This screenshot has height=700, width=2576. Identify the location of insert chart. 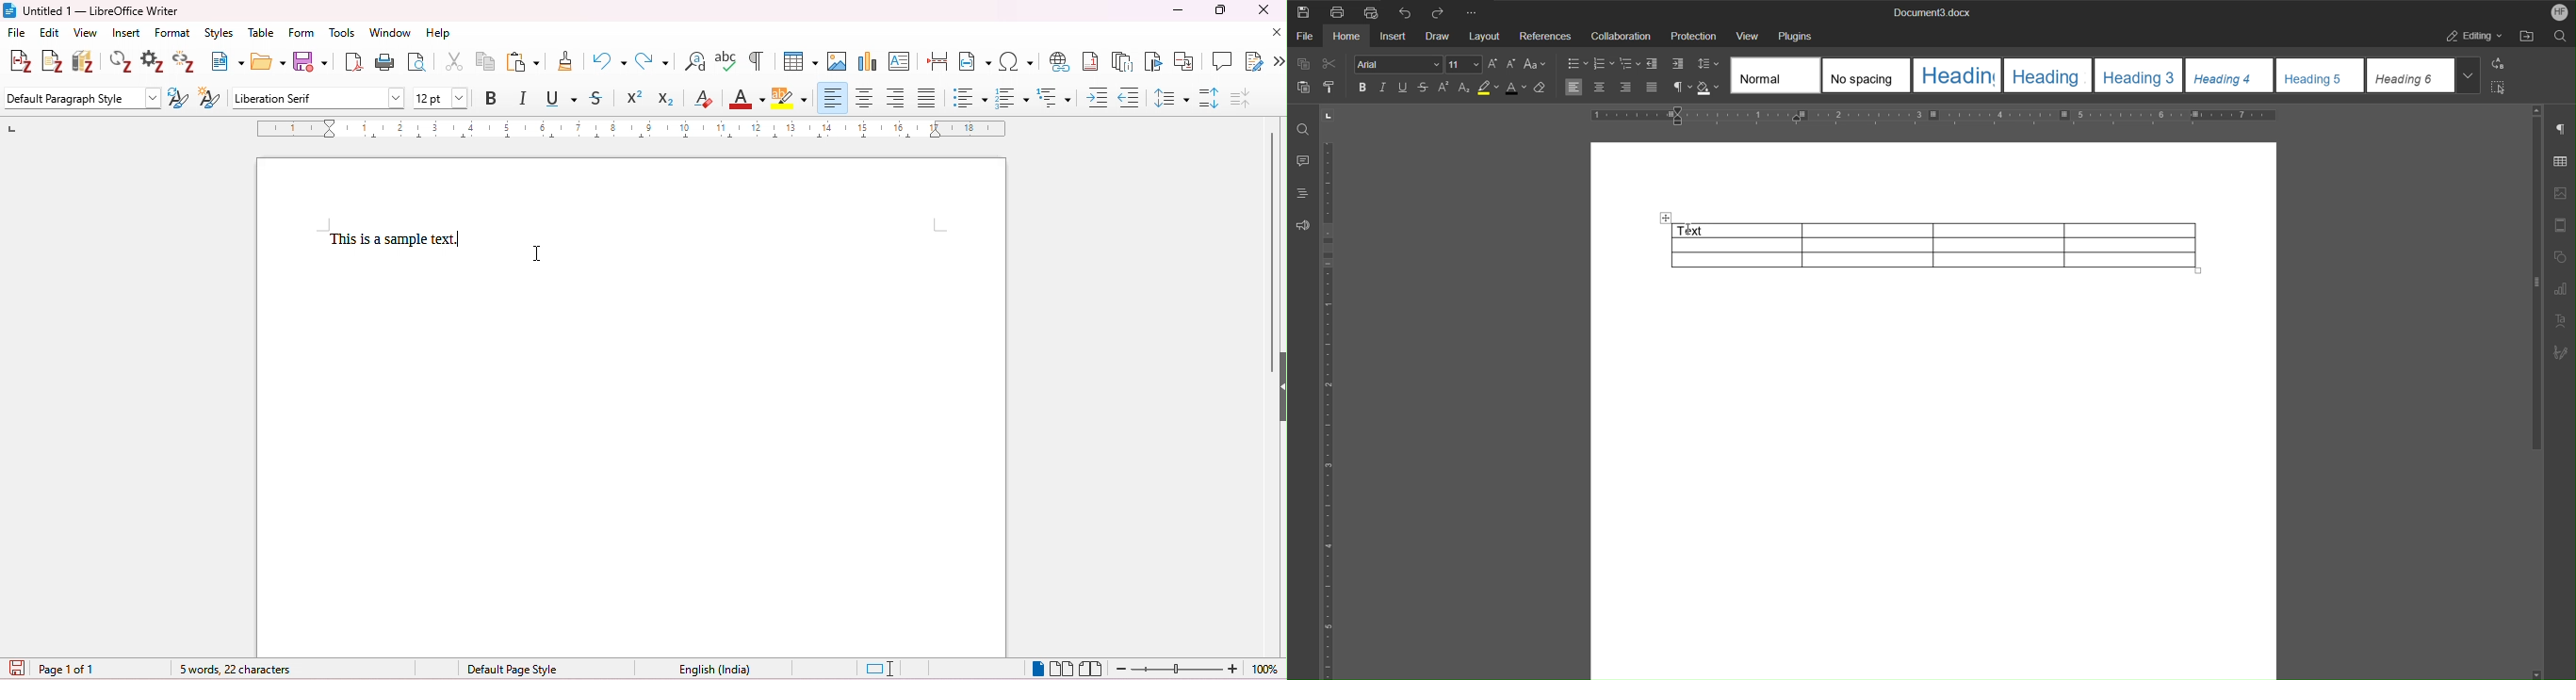
(869, 62).